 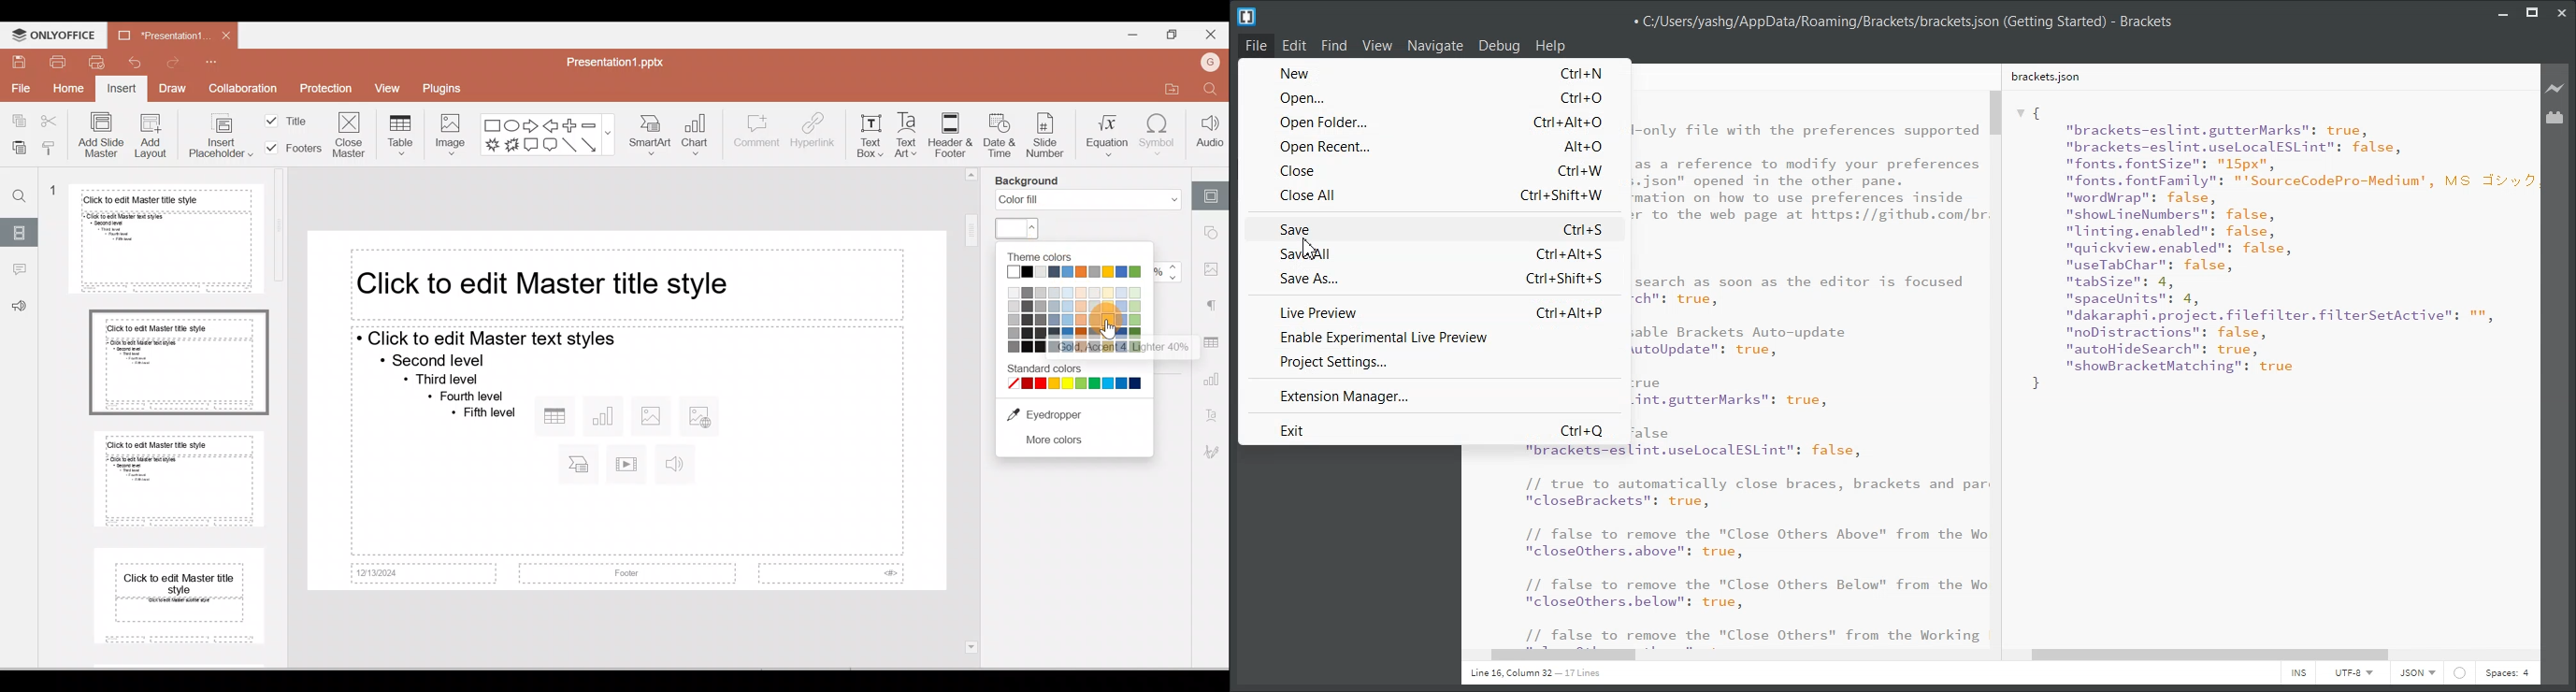 I want to click on Maximize, so click(x=2532, y=10).